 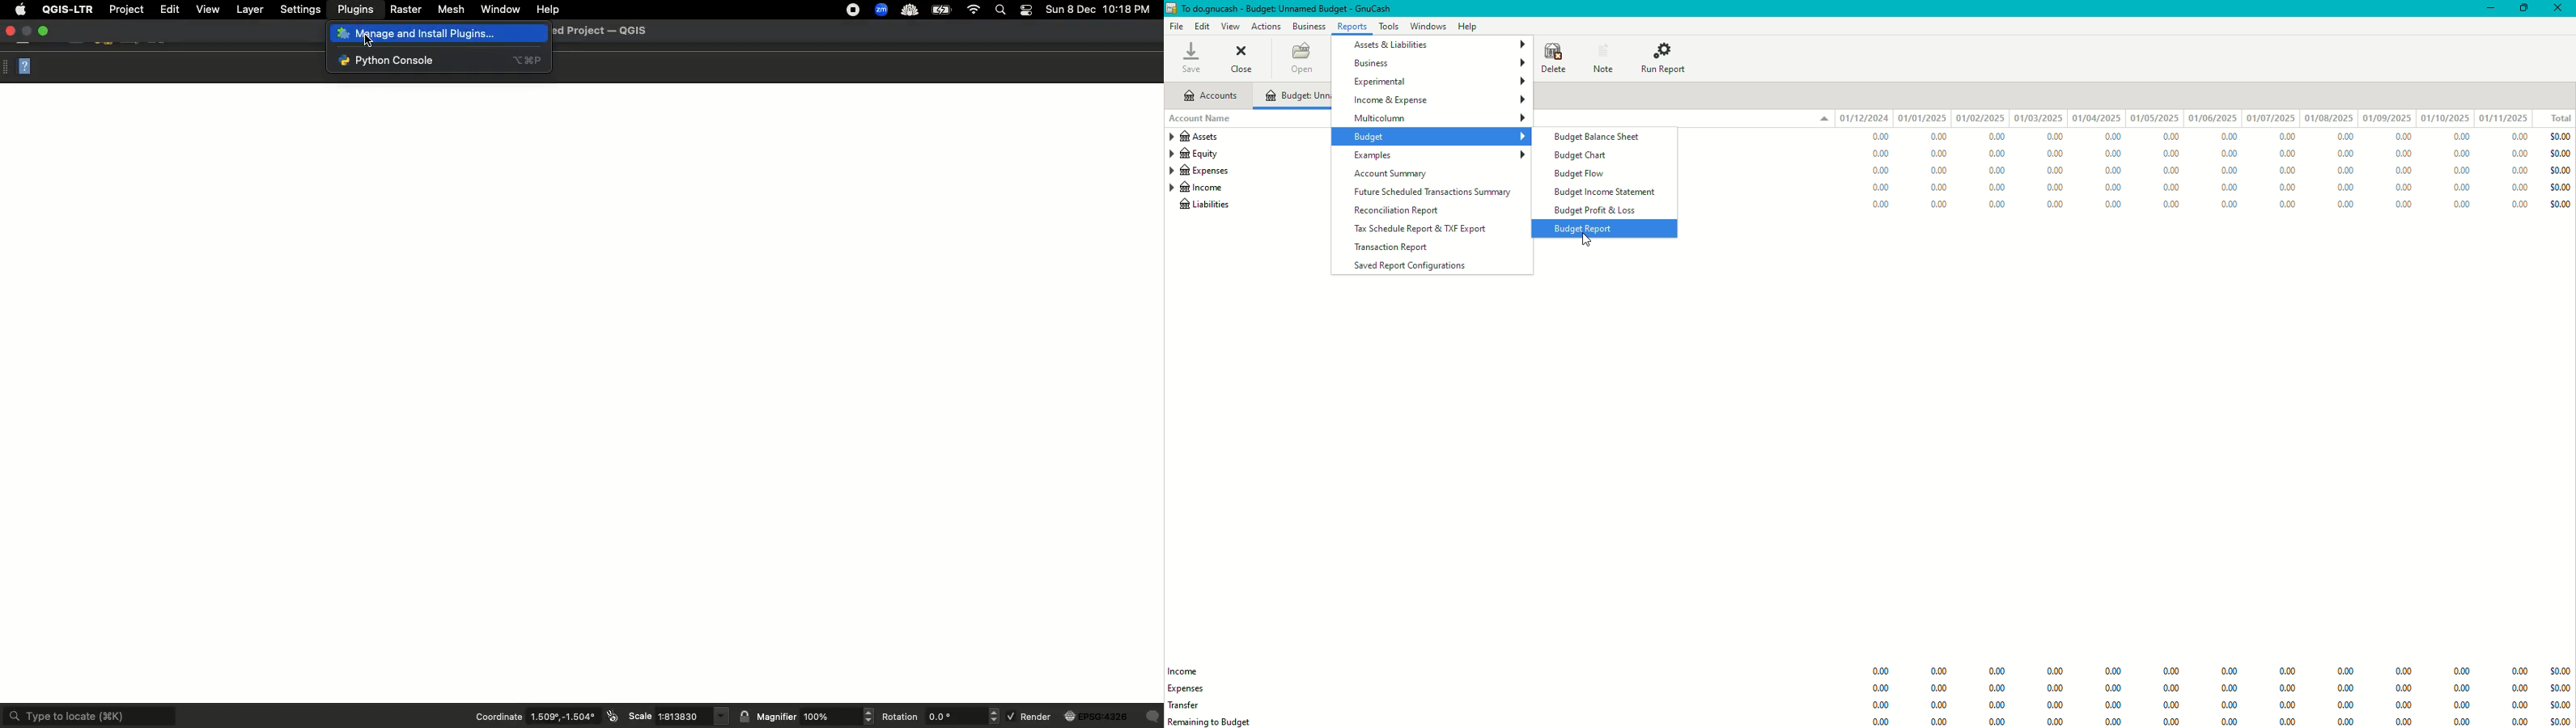 I want to click on Reconciliation Report, so click(x=1402, y=208).